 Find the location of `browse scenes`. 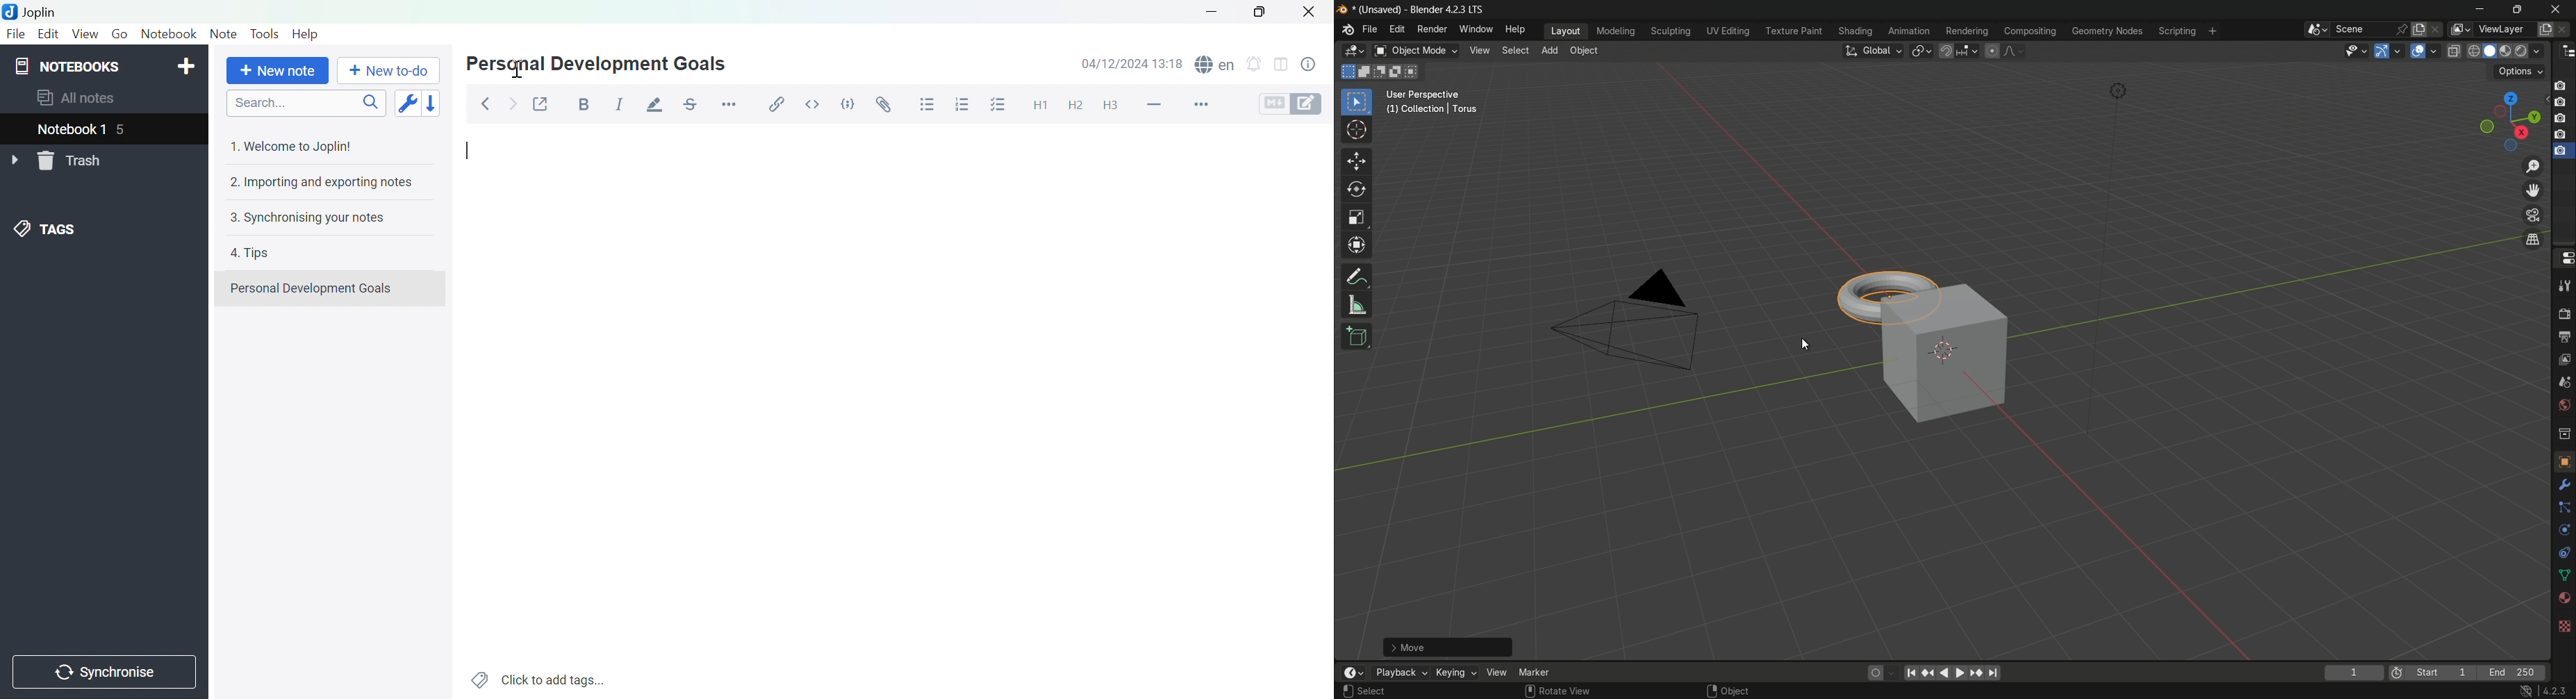

browse scenes is located at coordinates (2317, 30).